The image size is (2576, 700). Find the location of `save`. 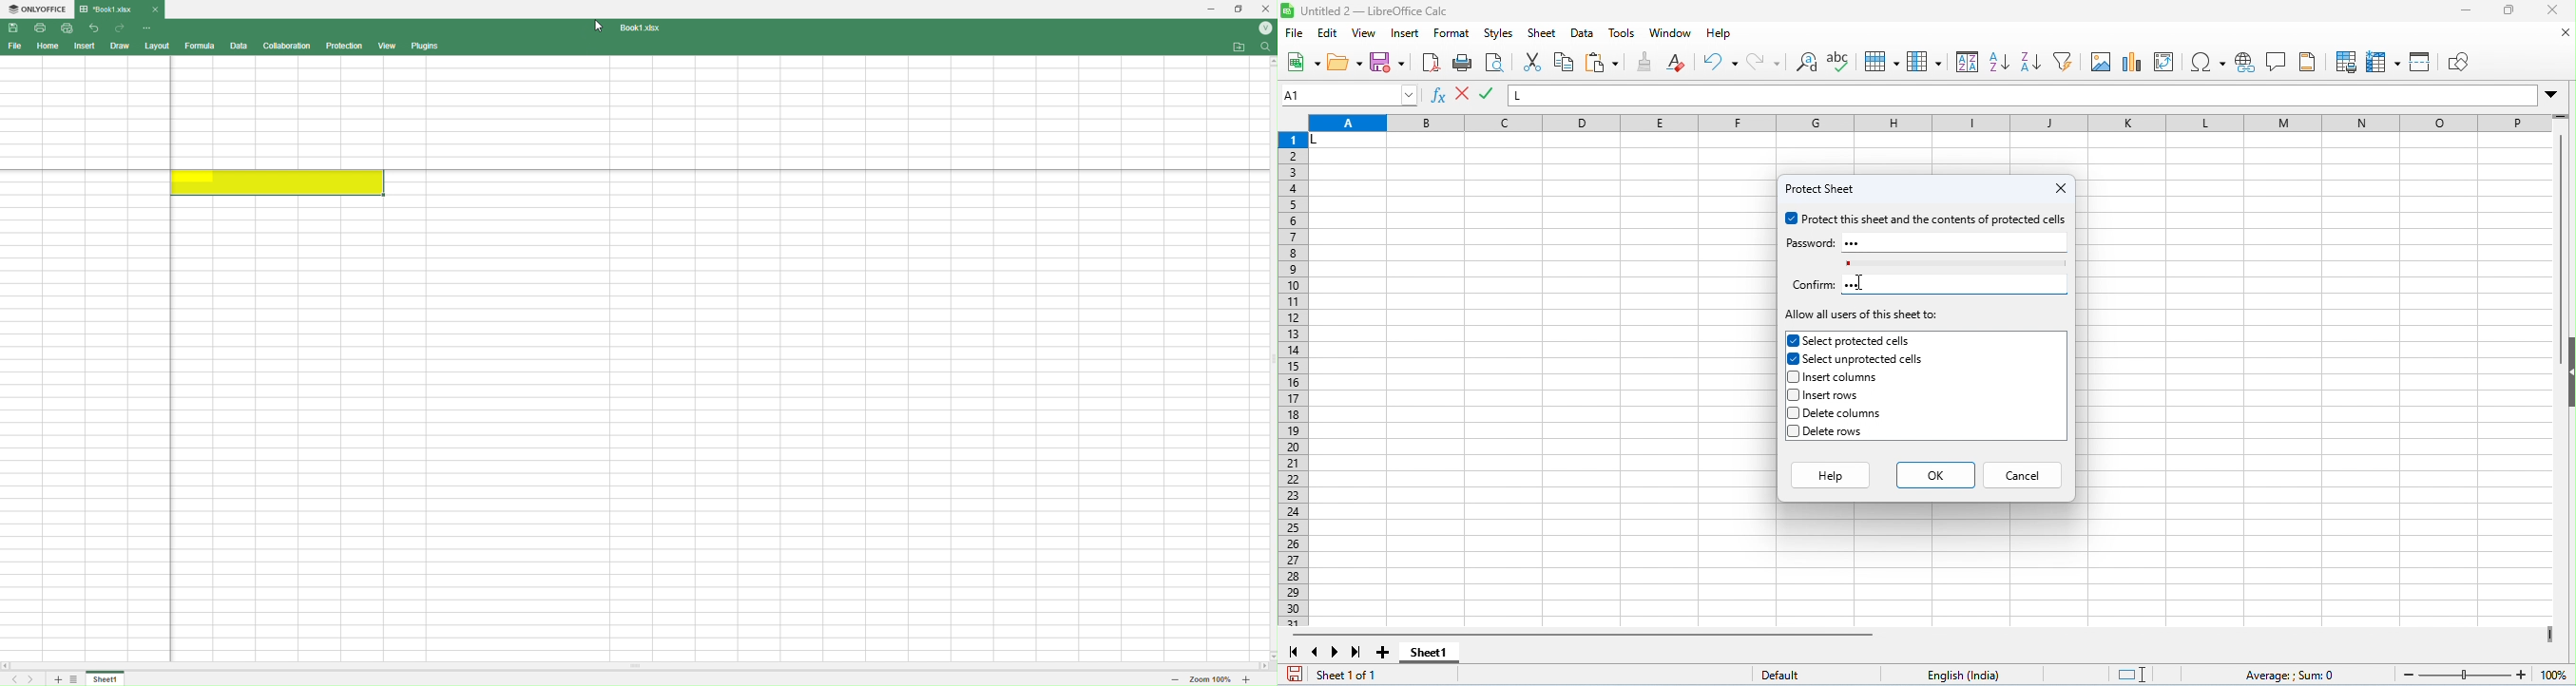

save is located at coordinates (1297, 674).